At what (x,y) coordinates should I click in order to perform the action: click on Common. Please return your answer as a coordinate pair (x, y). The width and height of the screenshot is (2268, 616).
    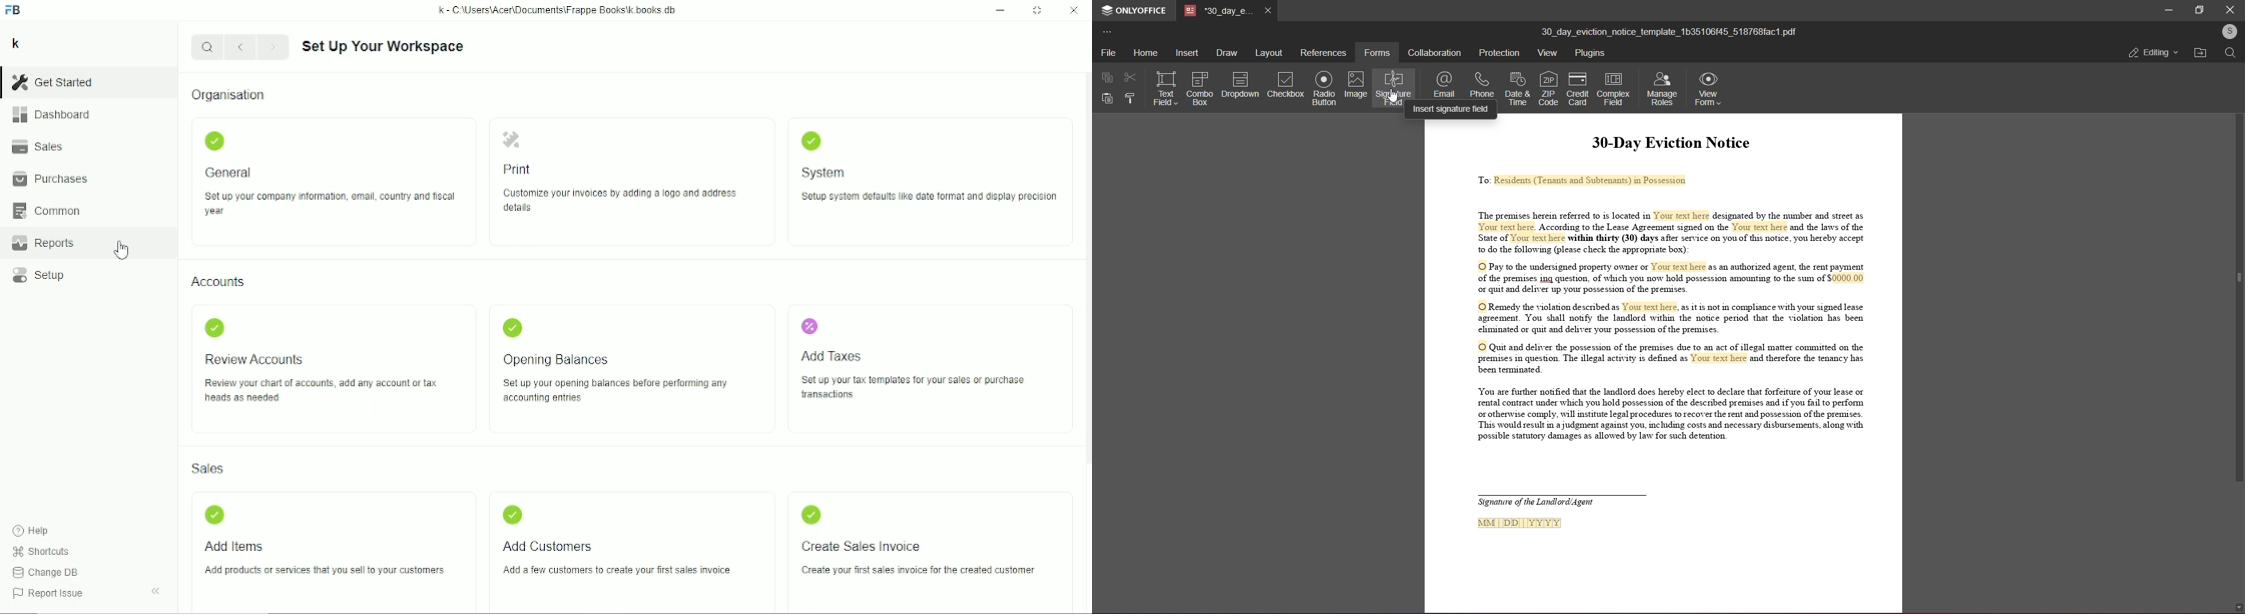
    Looking at the image, I should click on (46, 211).